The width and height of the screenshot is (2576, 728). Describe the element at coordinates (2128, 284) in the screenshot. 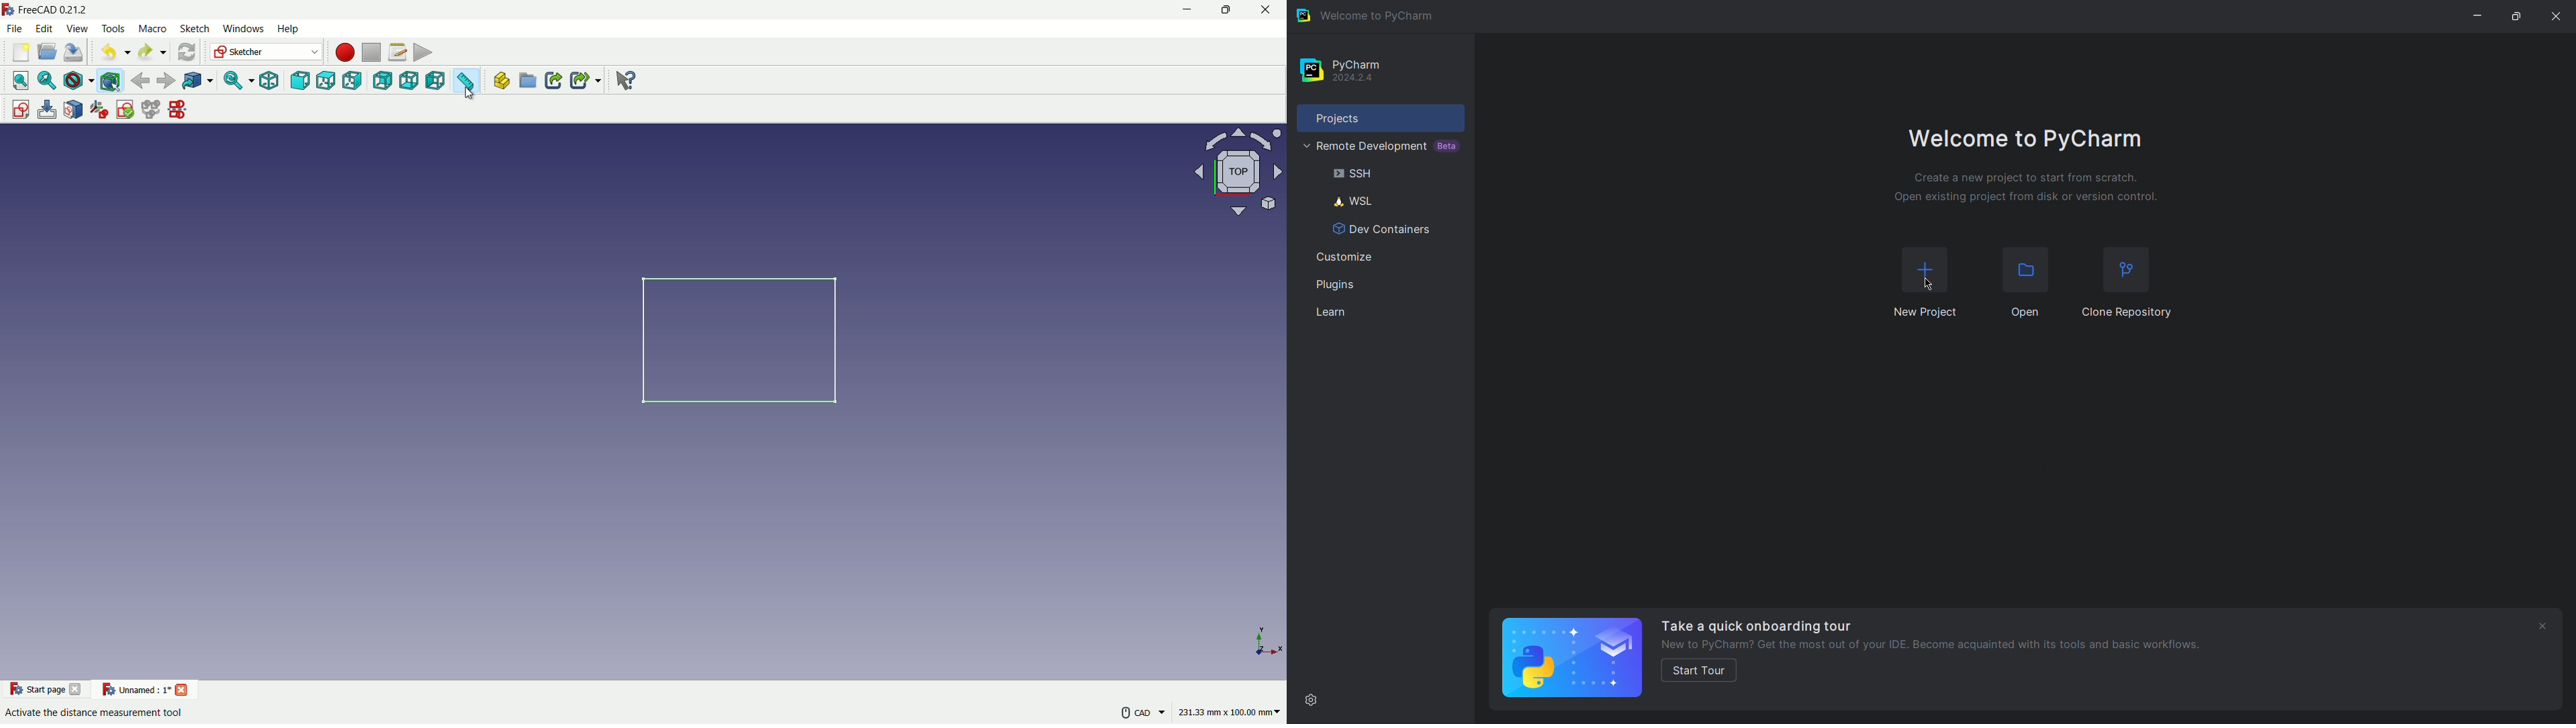

I see `Clone Repository` at that location.